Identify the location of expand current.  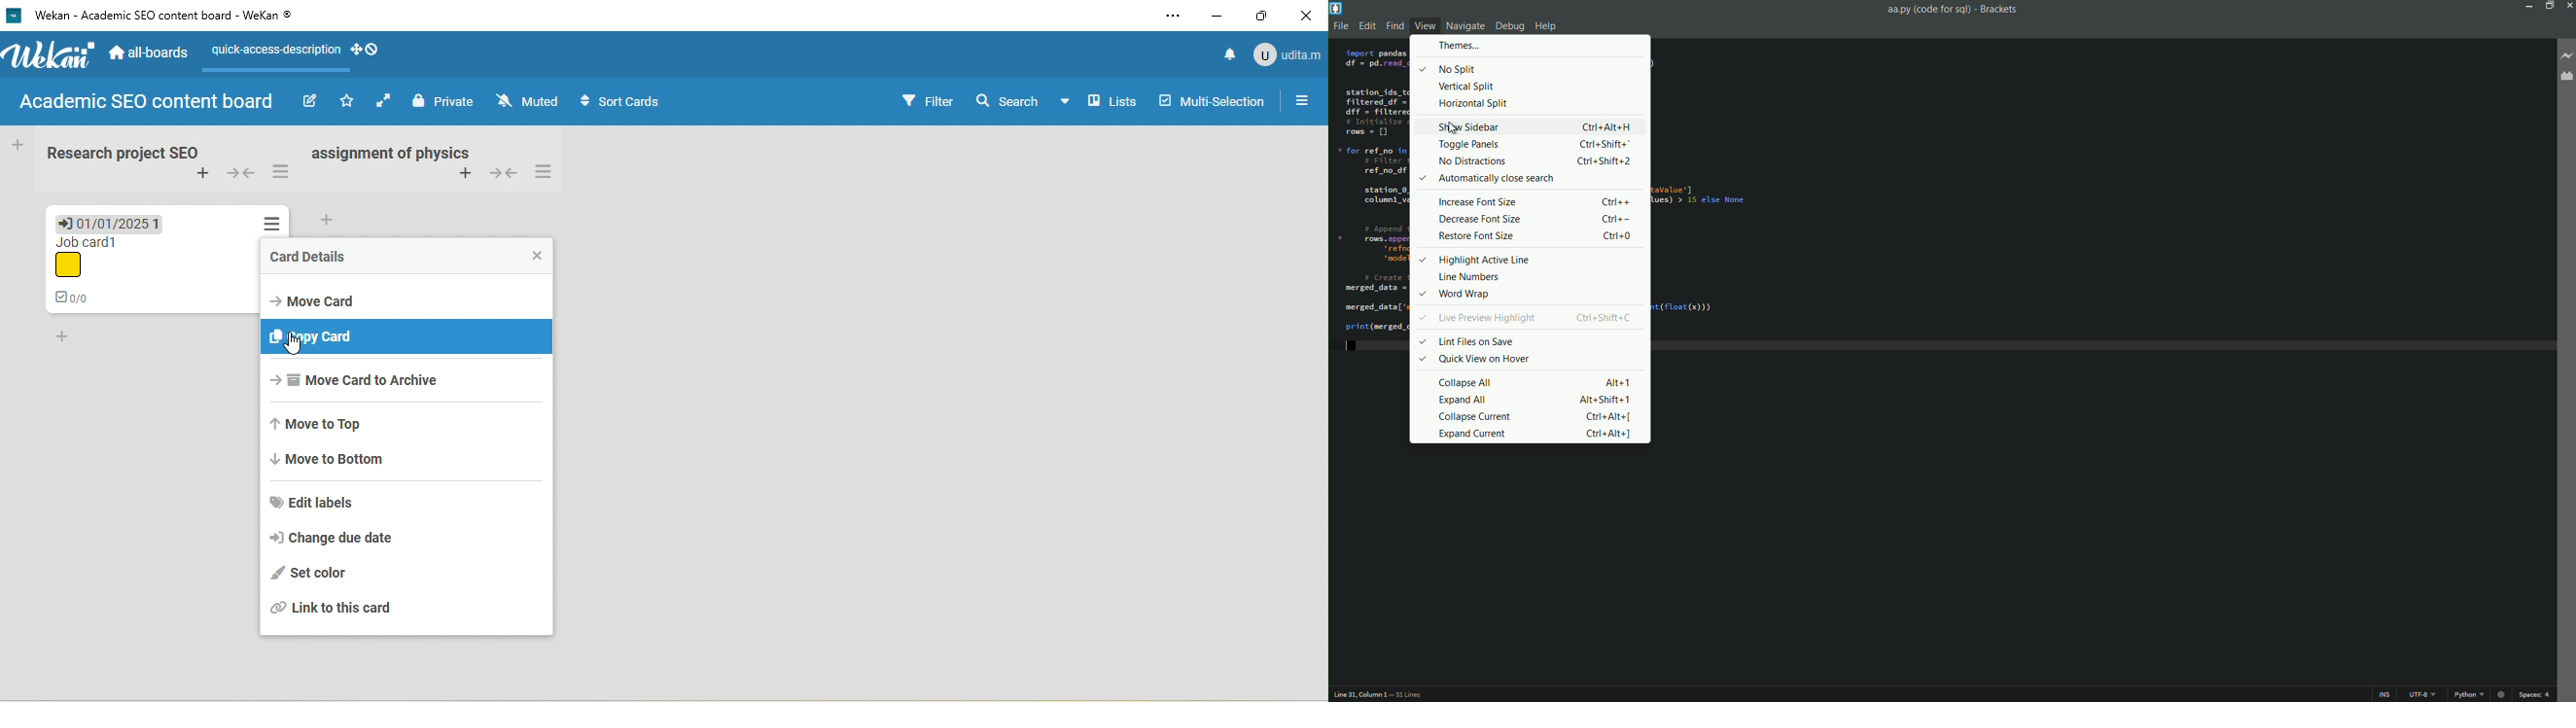
(1533, 433).